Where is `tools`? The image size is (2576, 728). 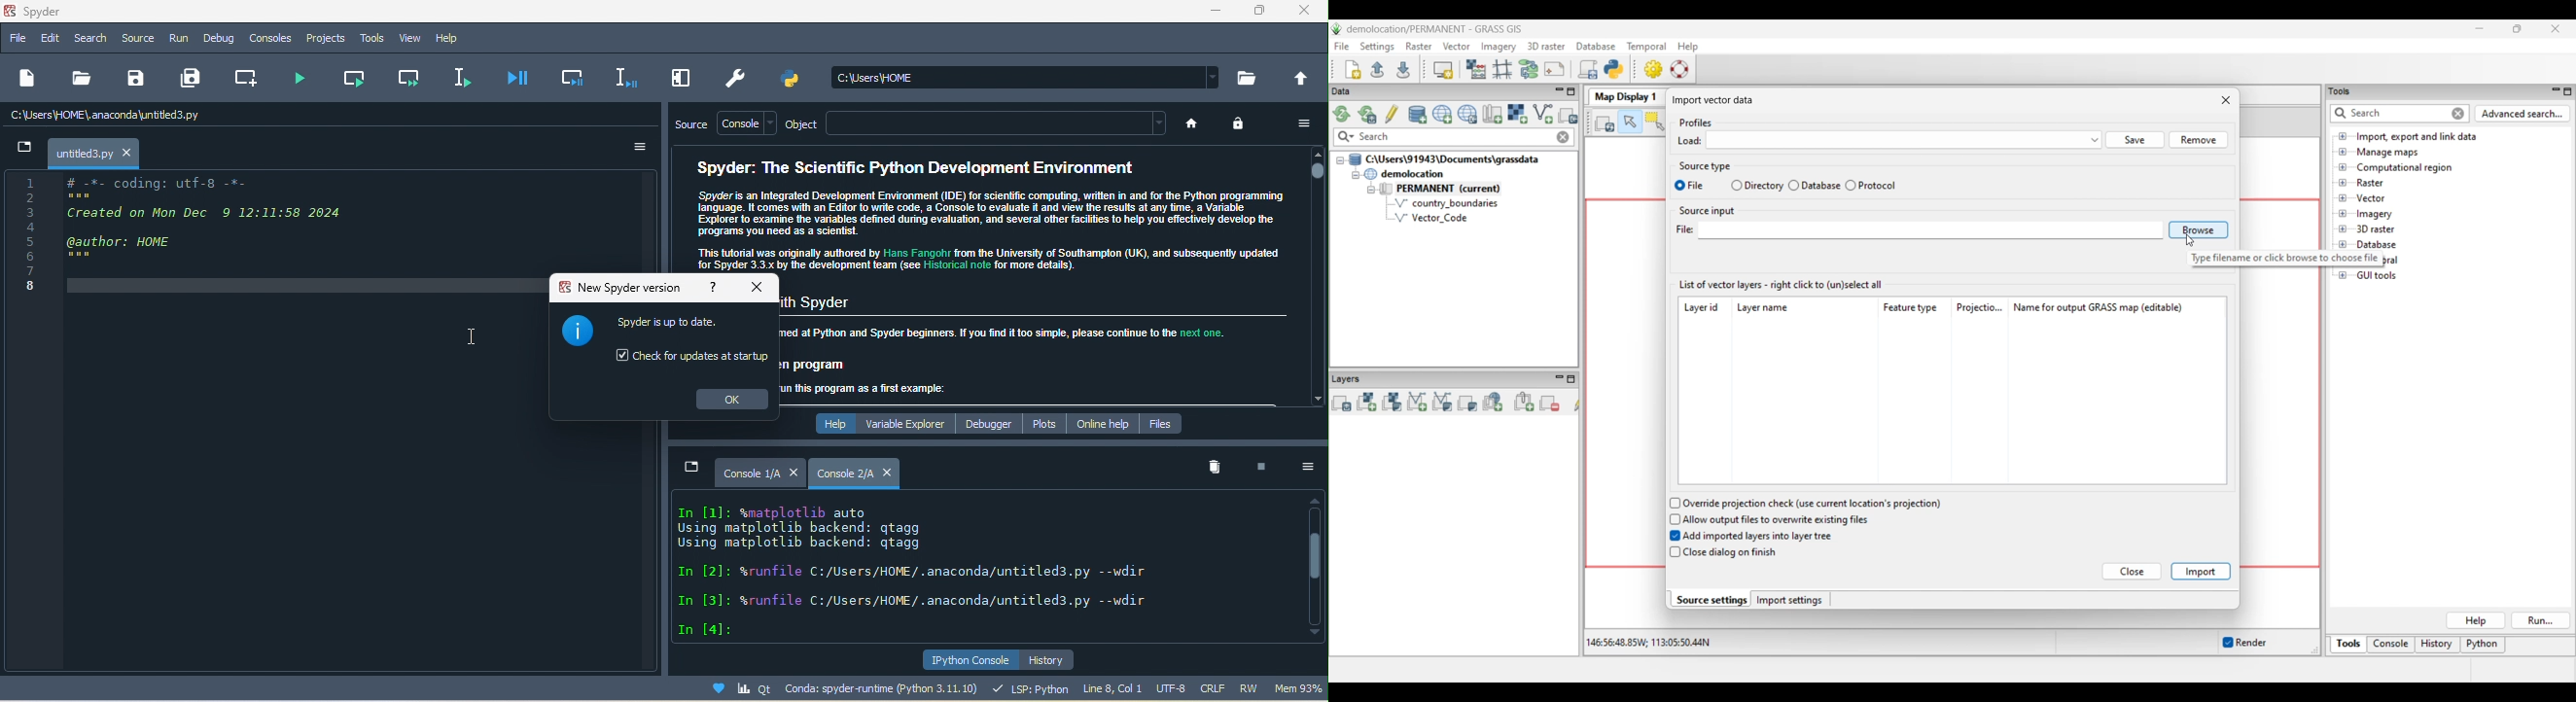
tools is located at coordinates (373, 38).